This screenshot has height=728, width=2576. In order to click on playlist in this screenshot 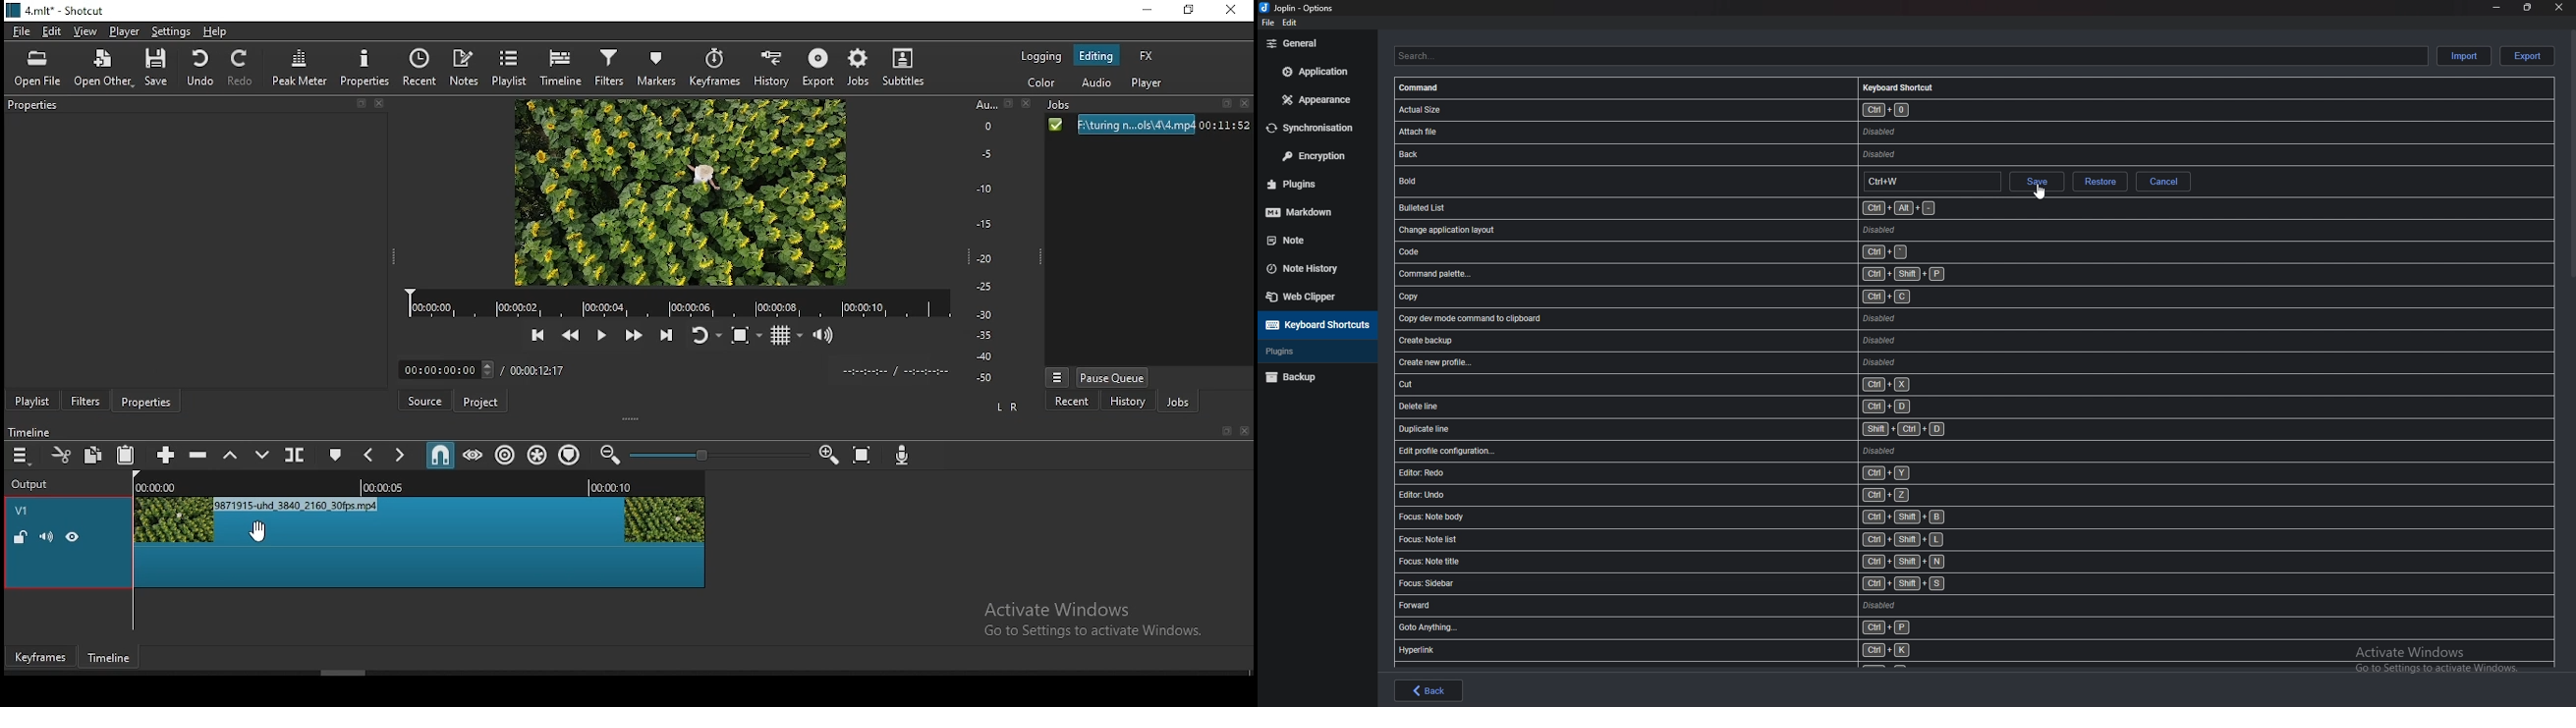, I will do `click(508, 68)`.